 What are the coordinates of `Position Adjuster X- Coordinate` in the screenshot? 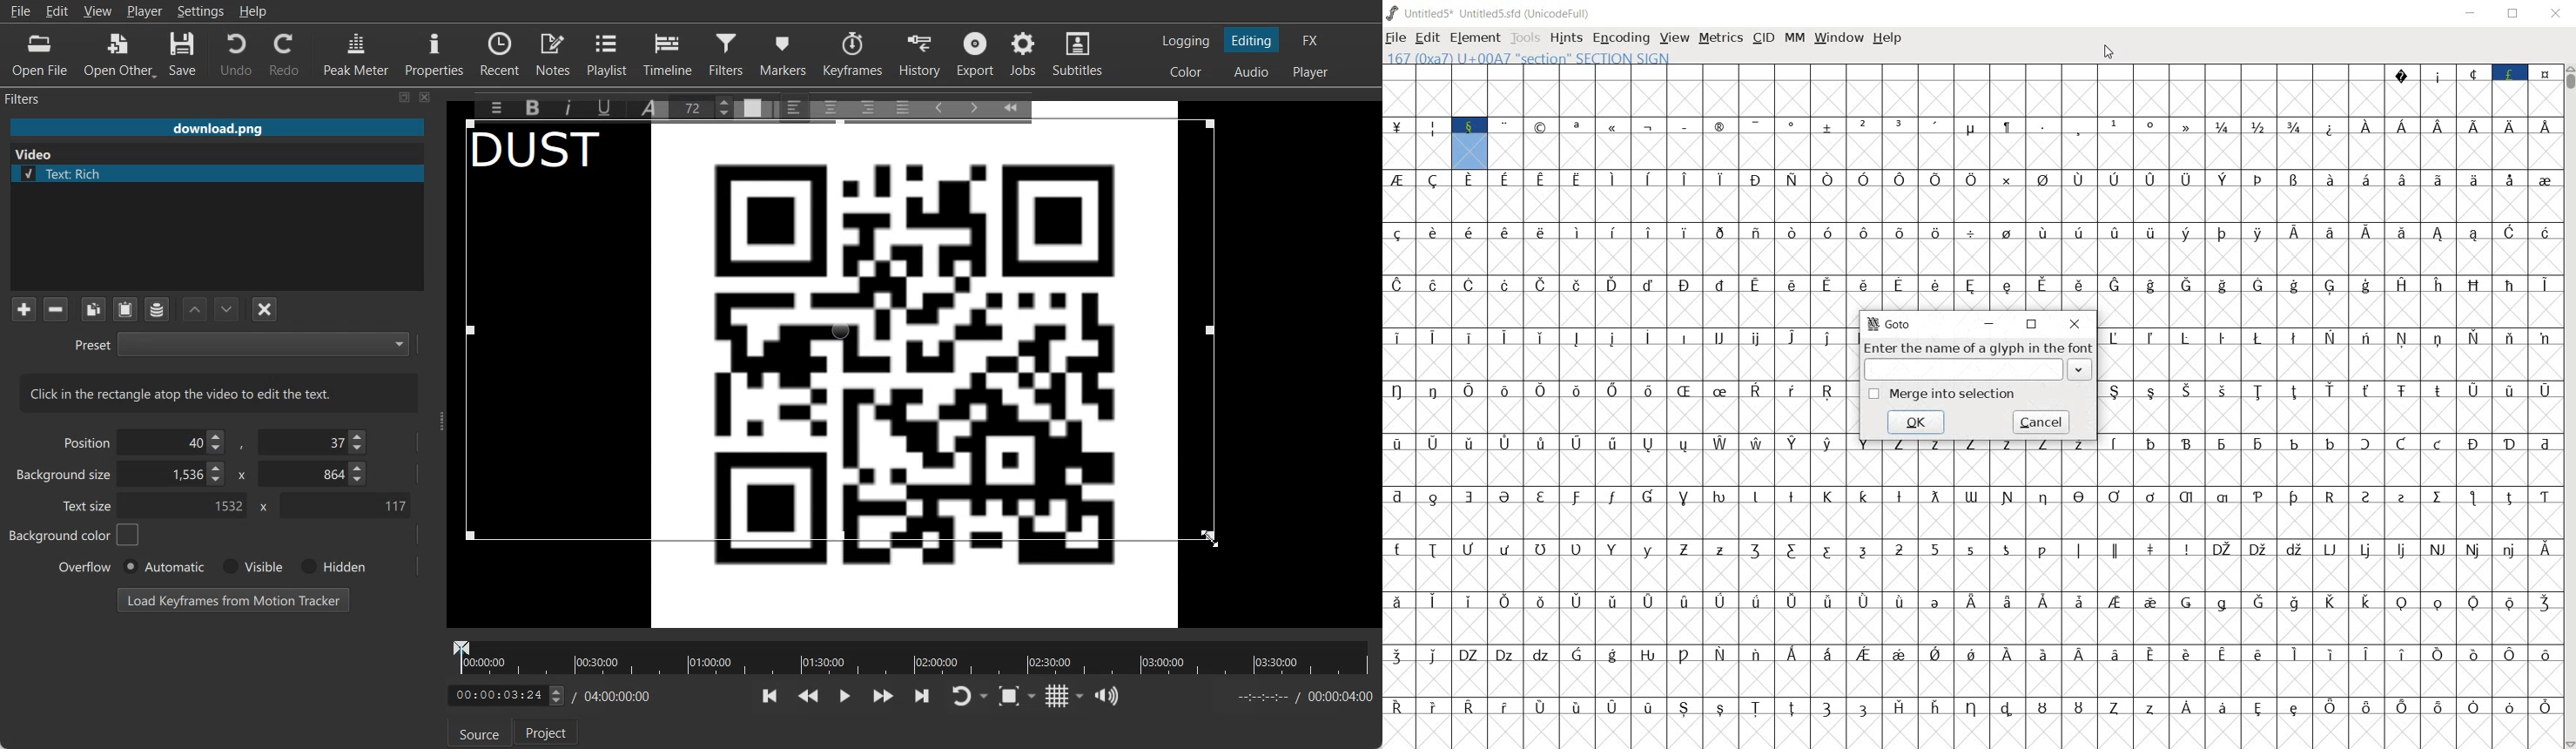 It's located at (176, 442).